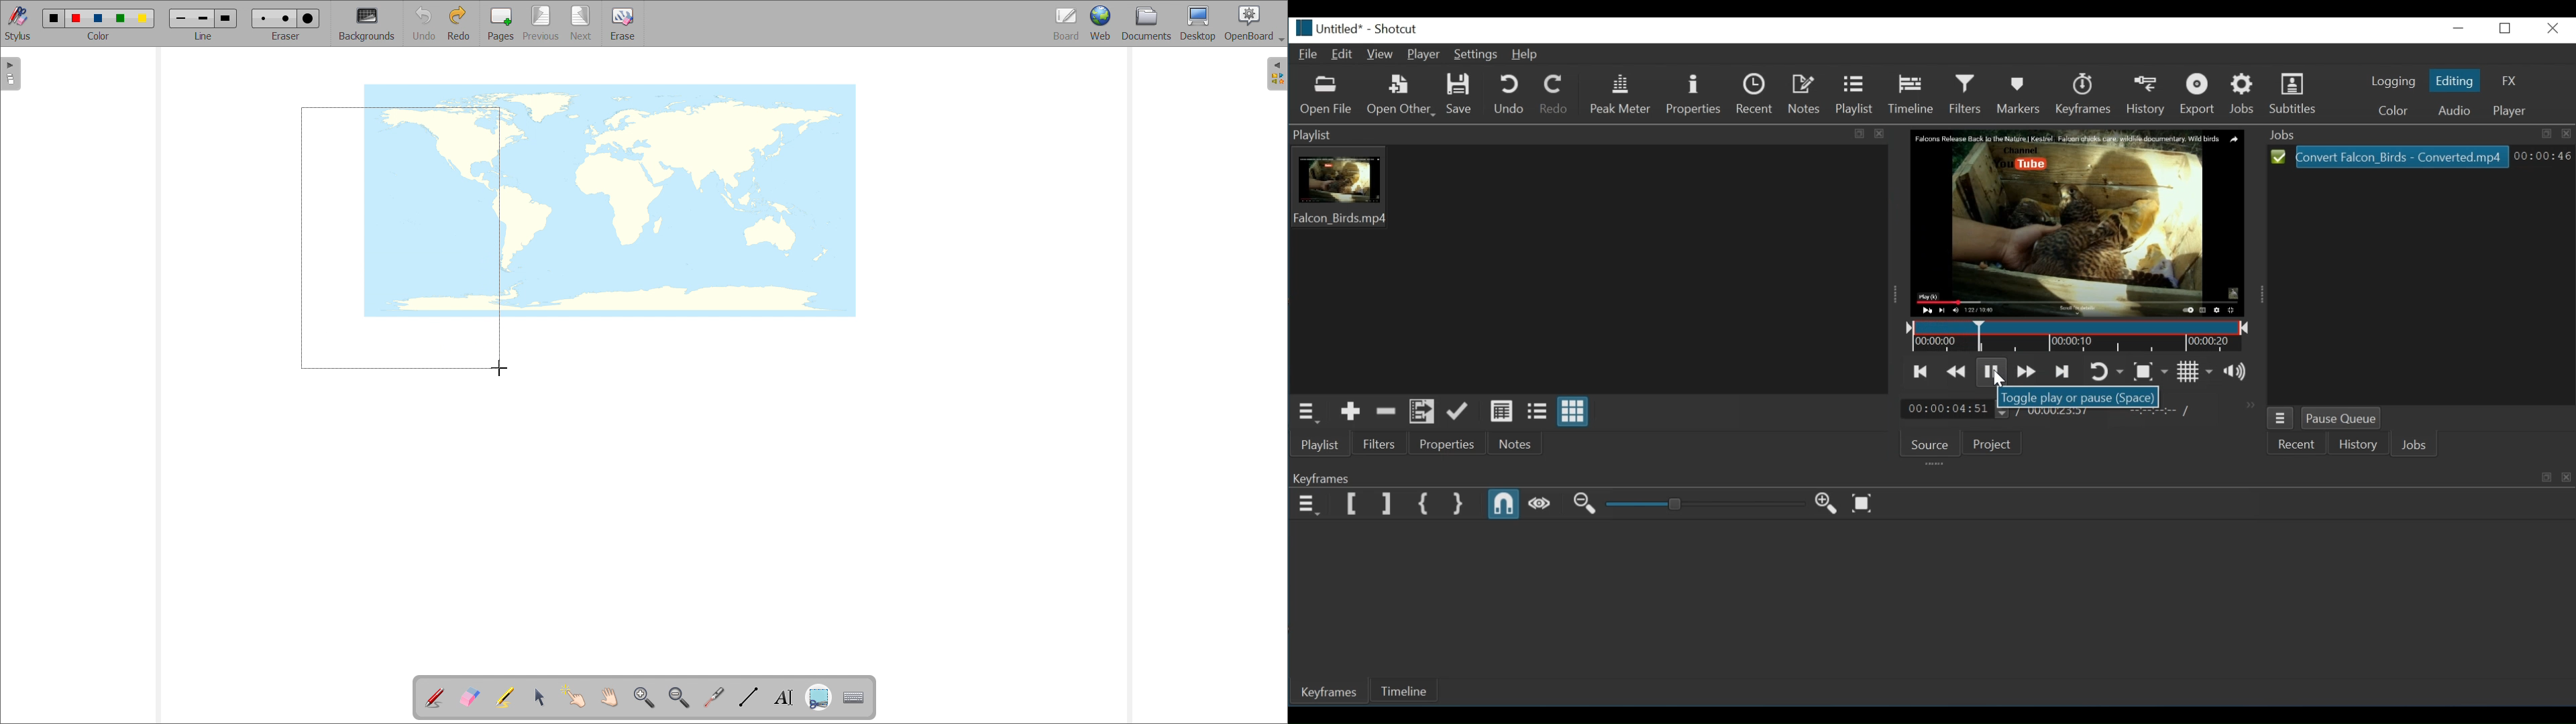 The image size is (2576, 728). I want to click on Skip to the next point, so click(2061, 371).